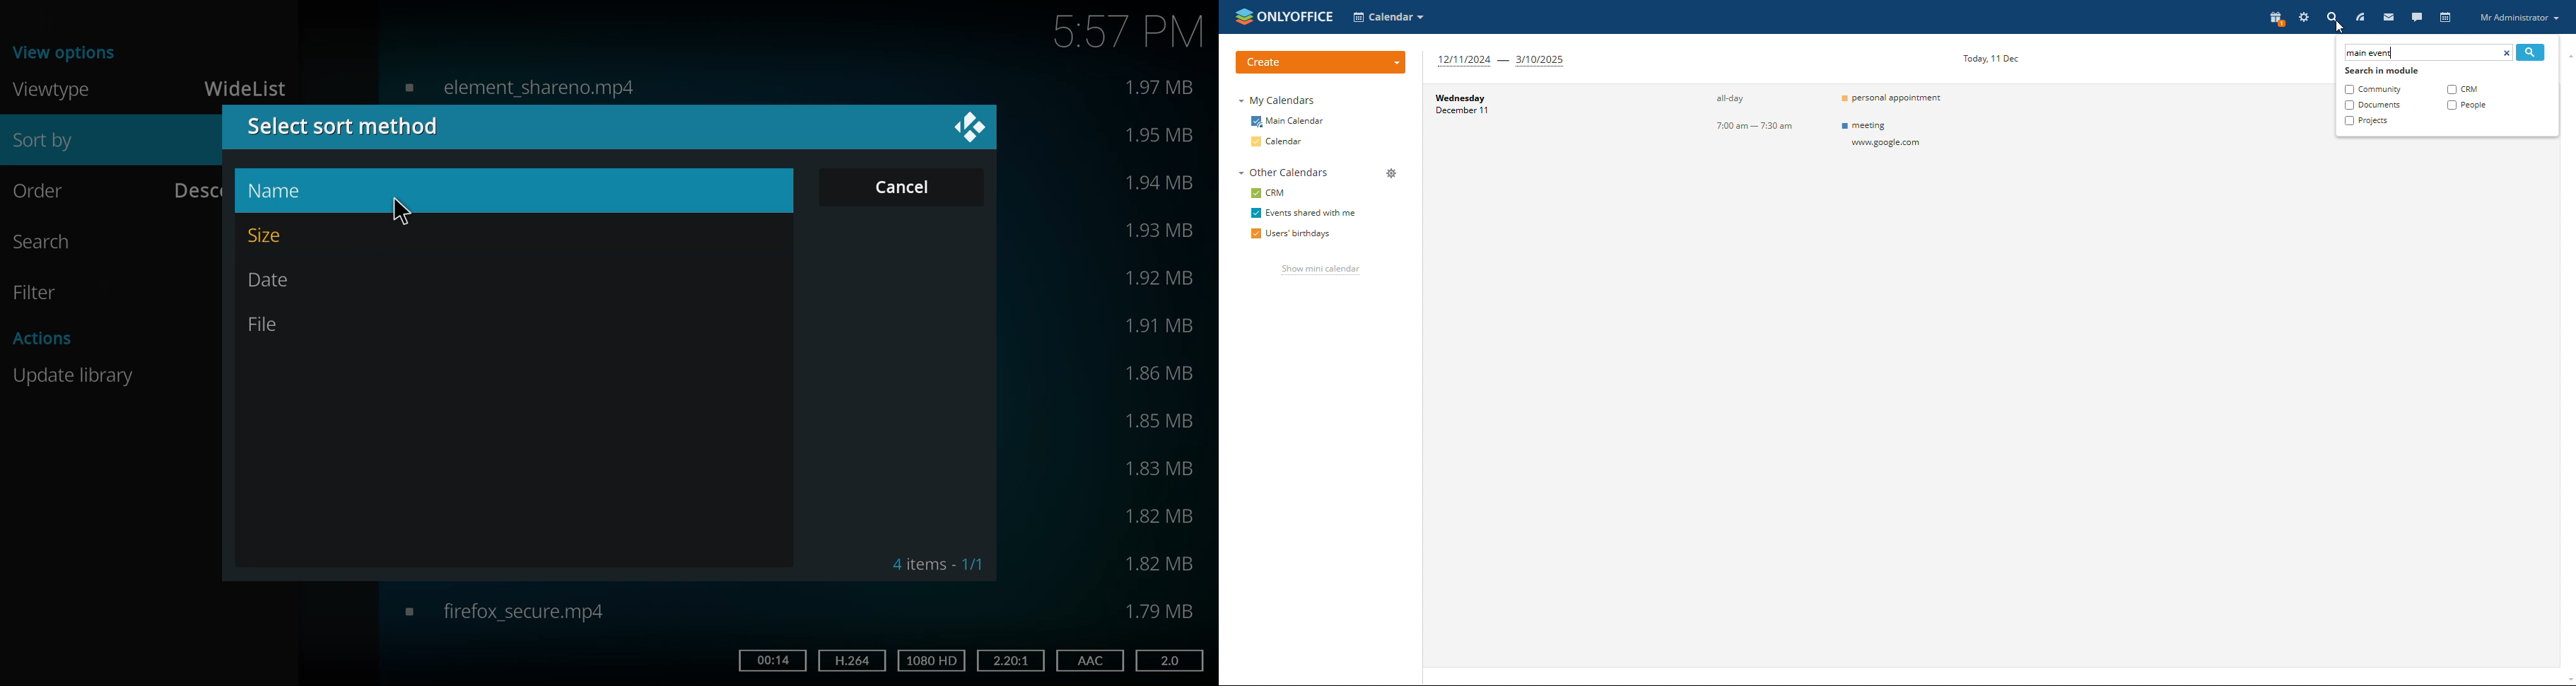 The image size is (2576, 700). I want to click on date, so click(276, 280).